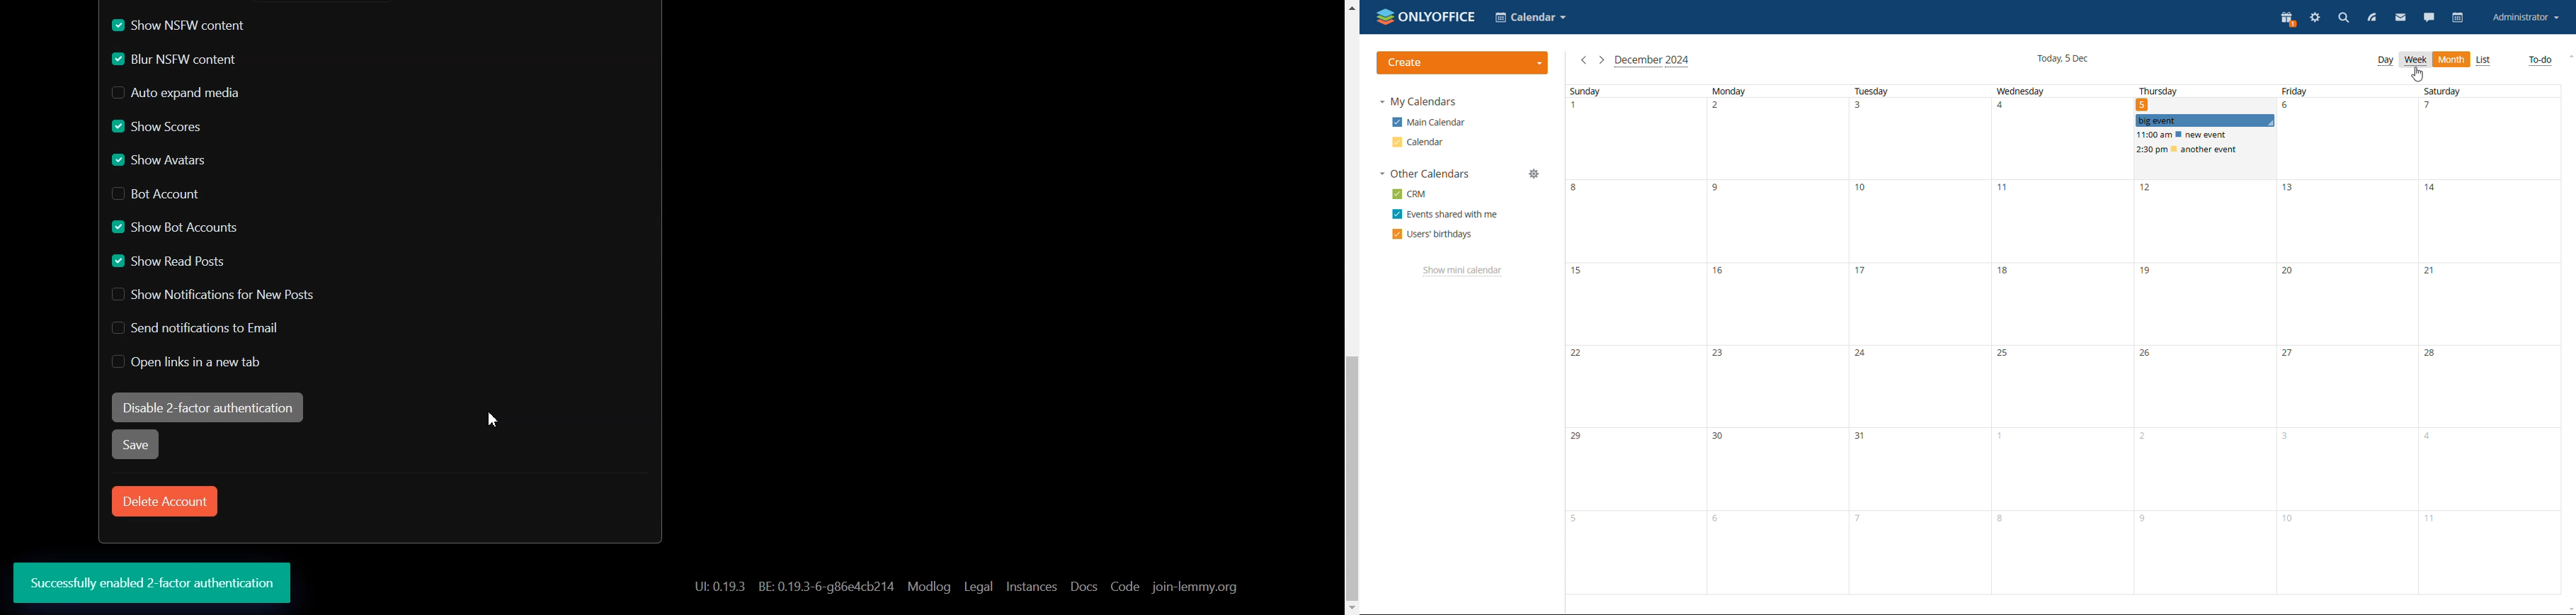 Image resolution: width=2576 pixels, height=616 pixels. Describe the element at coordinates (979, 587) in the screenshot. I see `Legal` at that location.